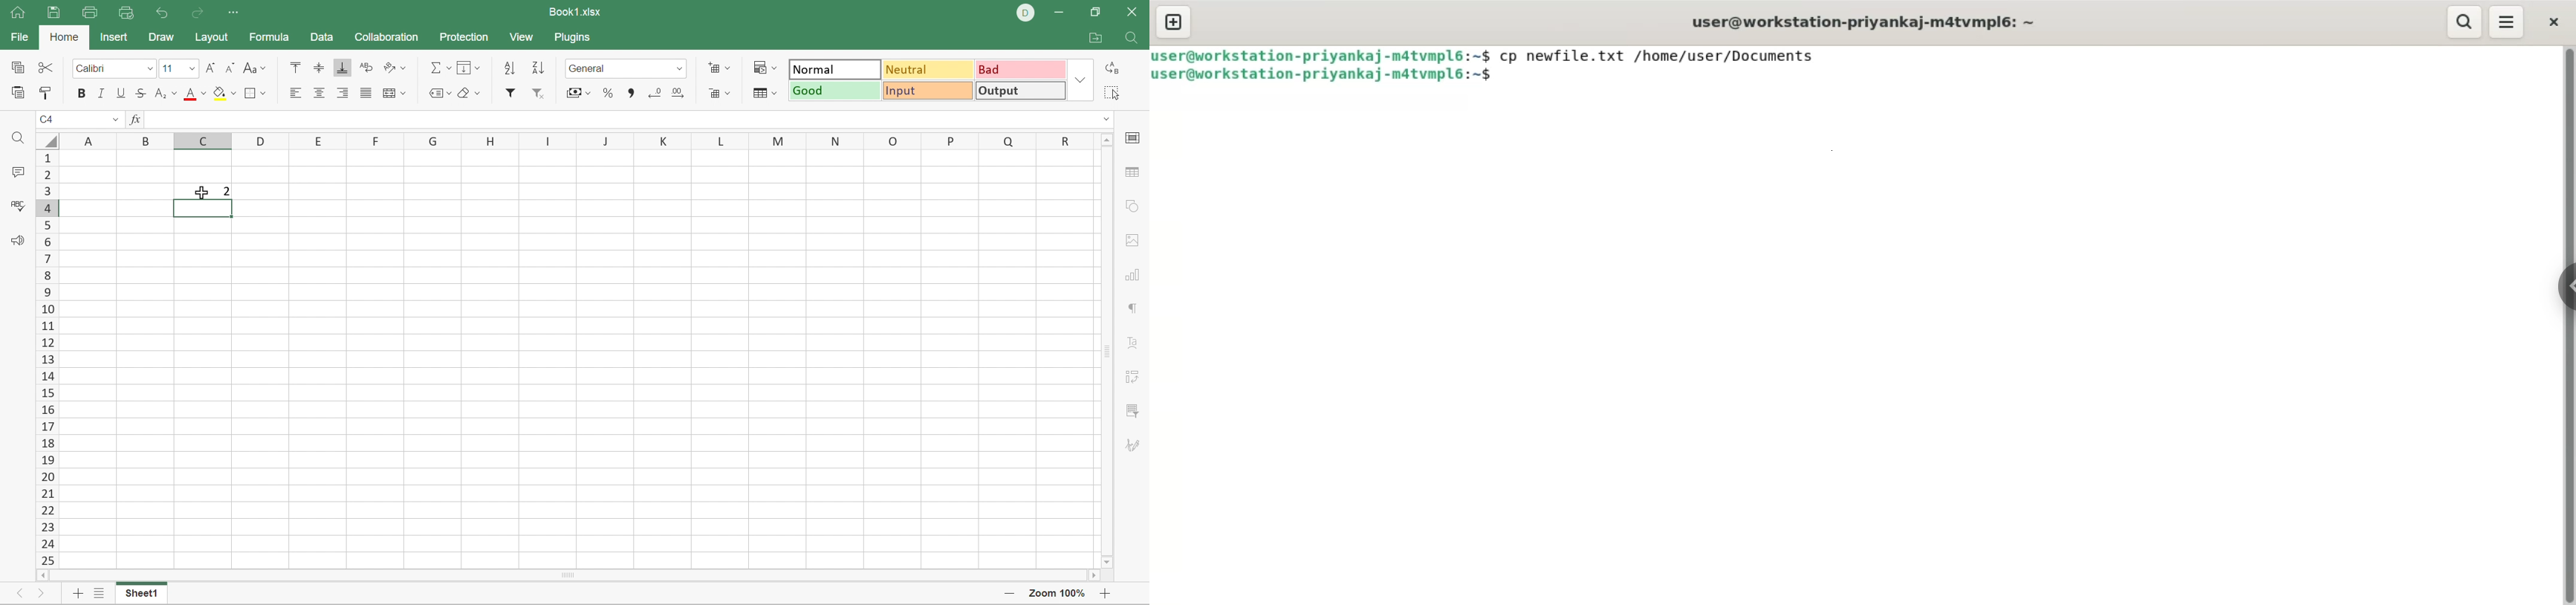  What do you see at coordinates (94, 69) in the screenshot?
I see `Calibri` at bounding box center [94, 69].